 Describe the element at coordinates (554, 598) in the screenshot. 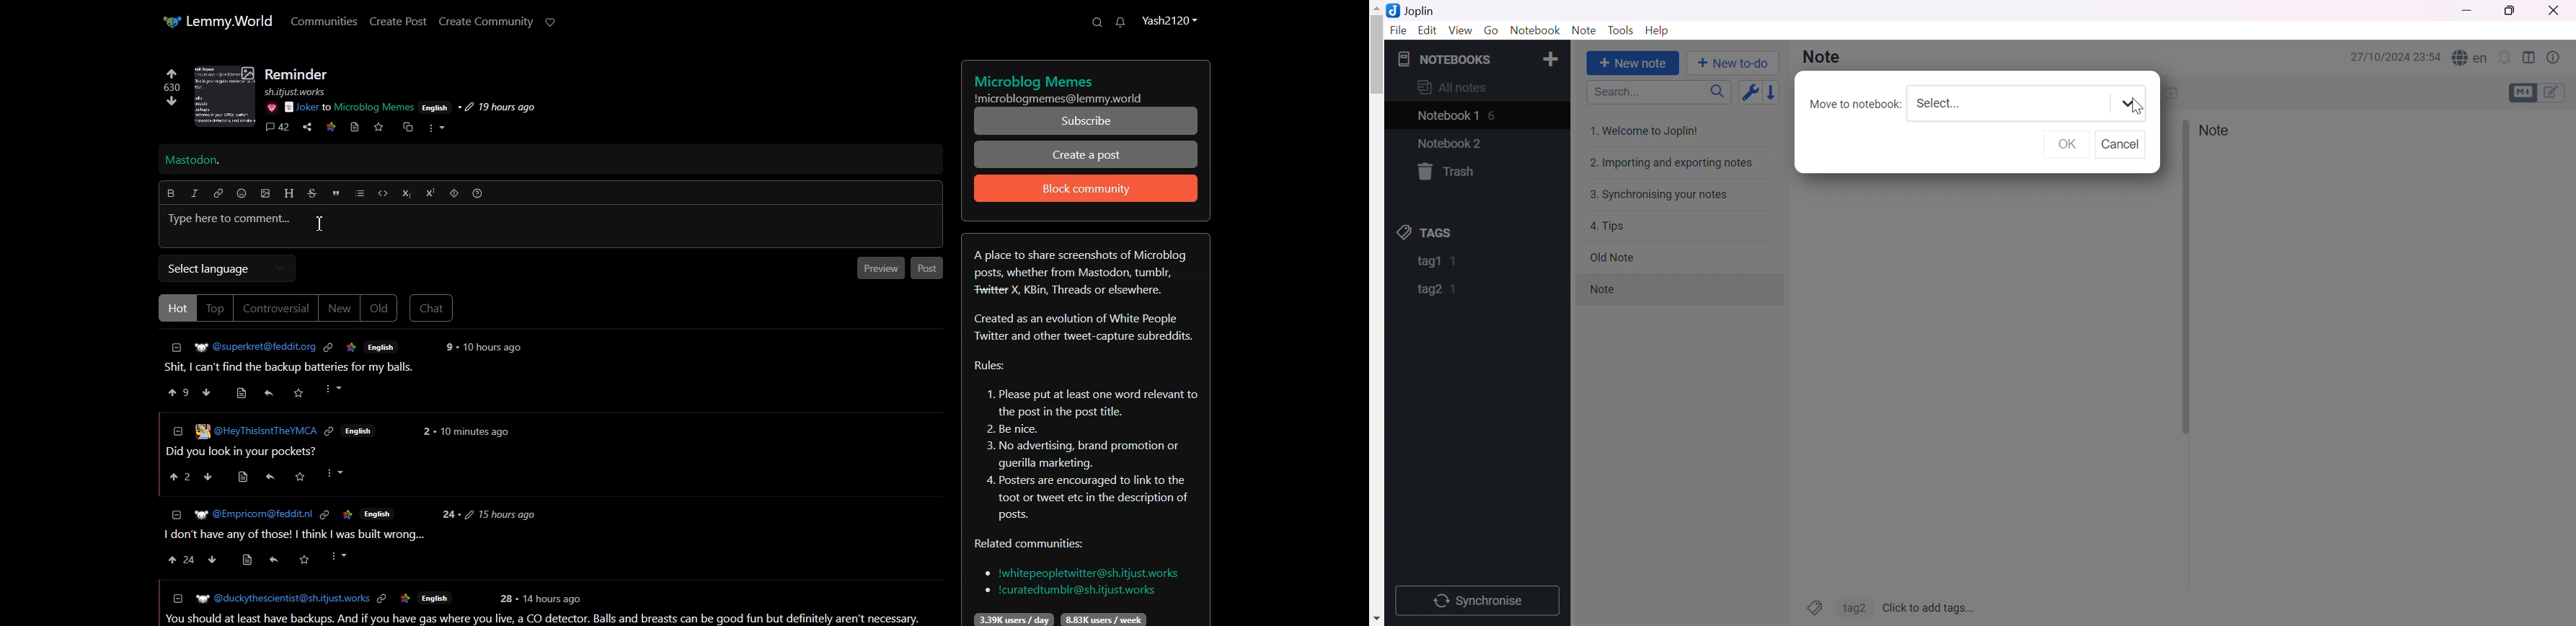

I see `` at that location.